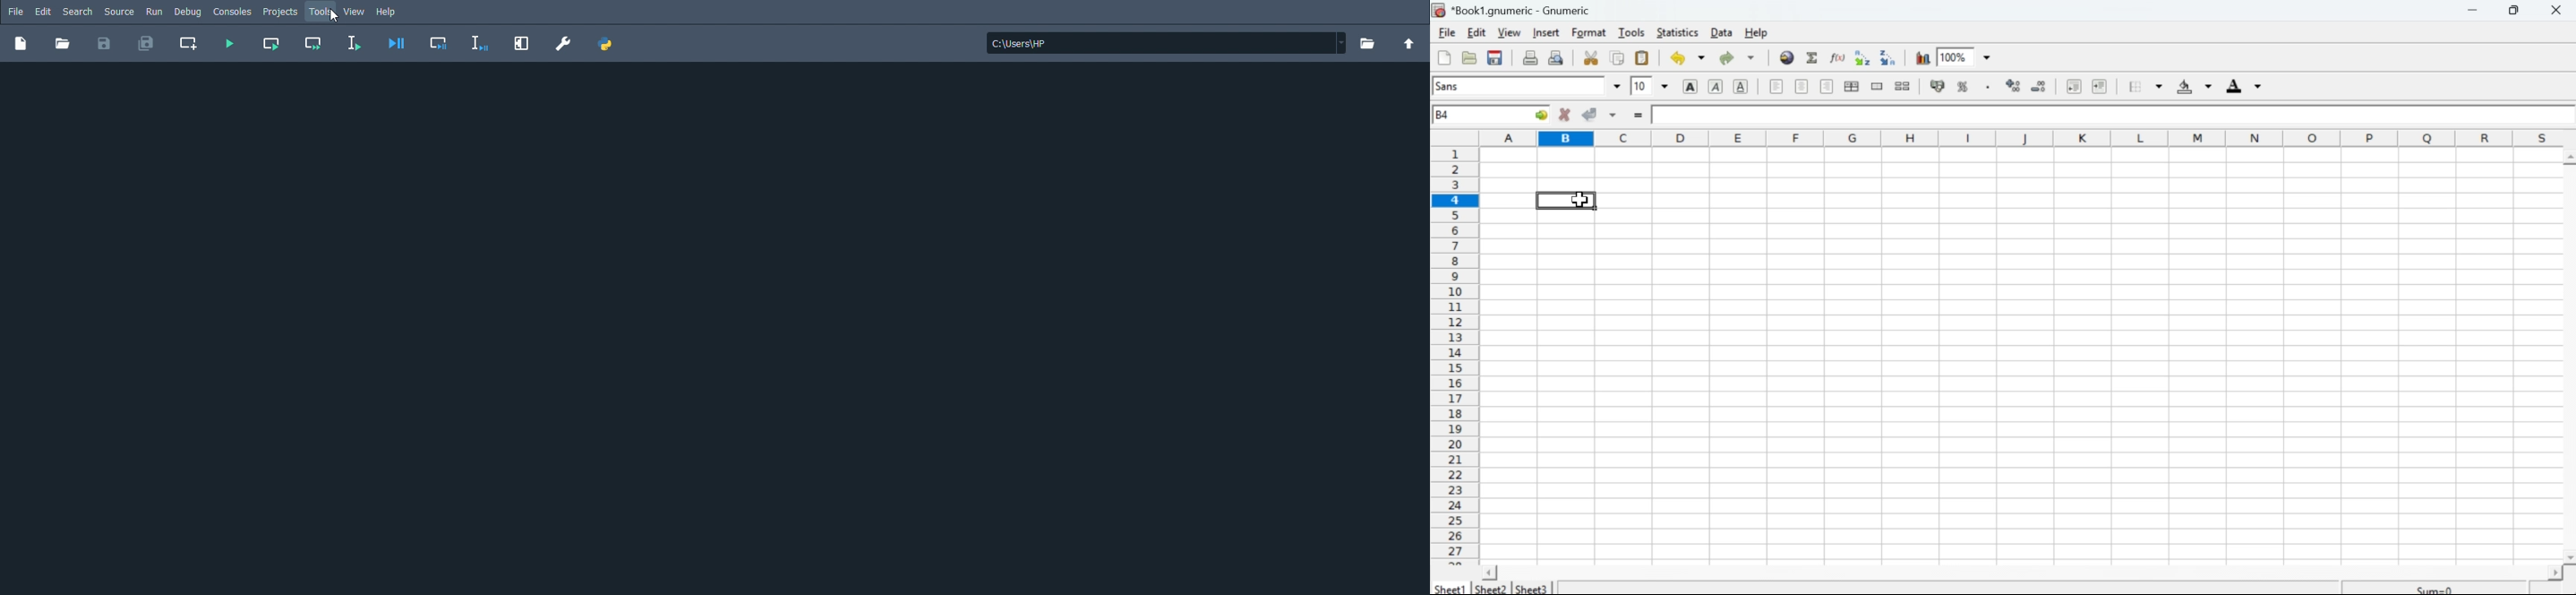 The width and height of the screenshot is (2576, 616). I want to click on Cursor, so click(335, 16).